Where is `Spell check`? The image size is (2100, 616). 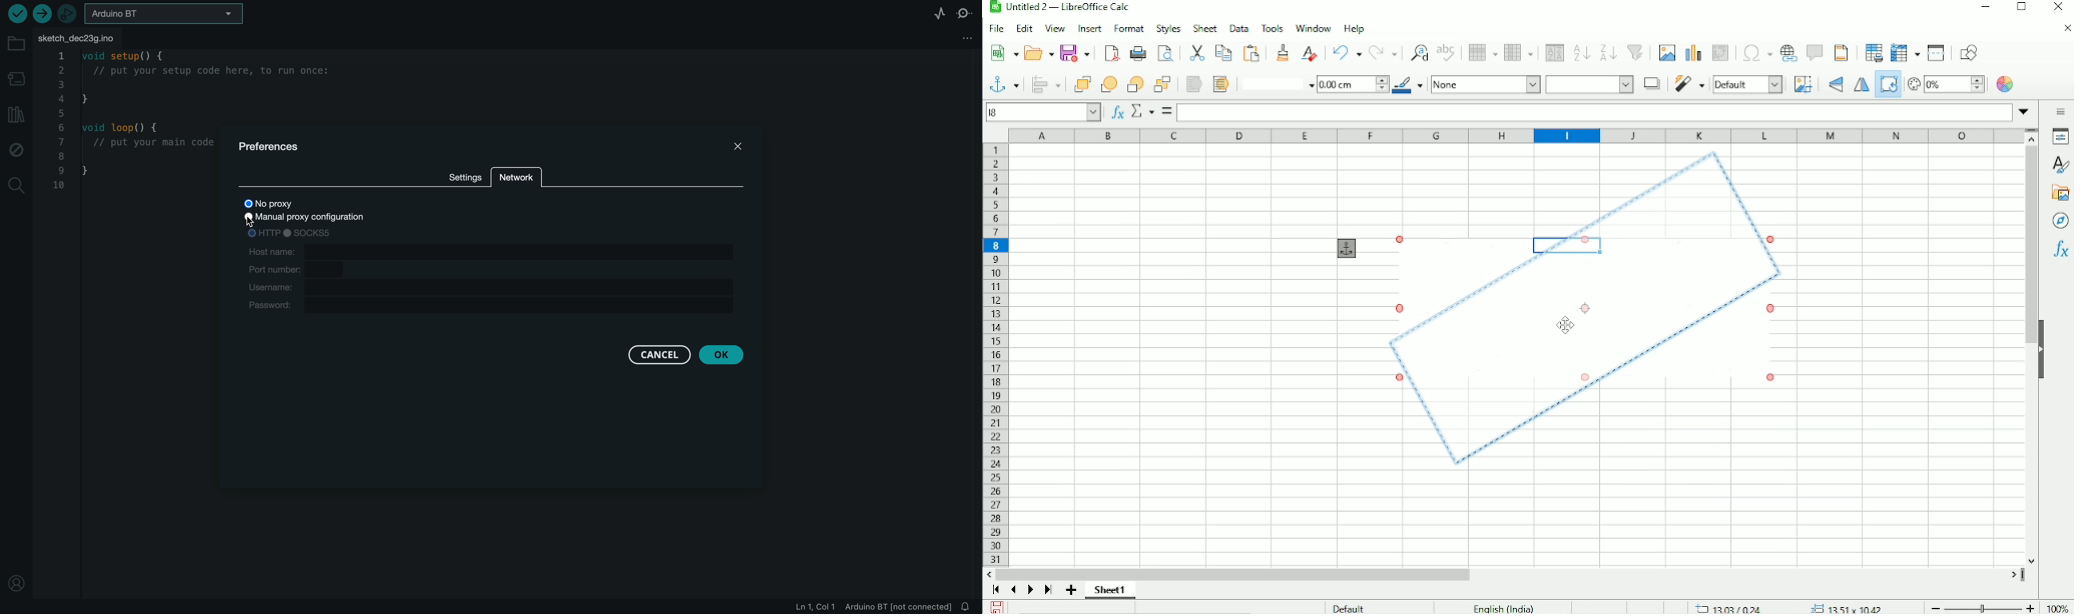 Spell check is located at coordinates (1448, 52).